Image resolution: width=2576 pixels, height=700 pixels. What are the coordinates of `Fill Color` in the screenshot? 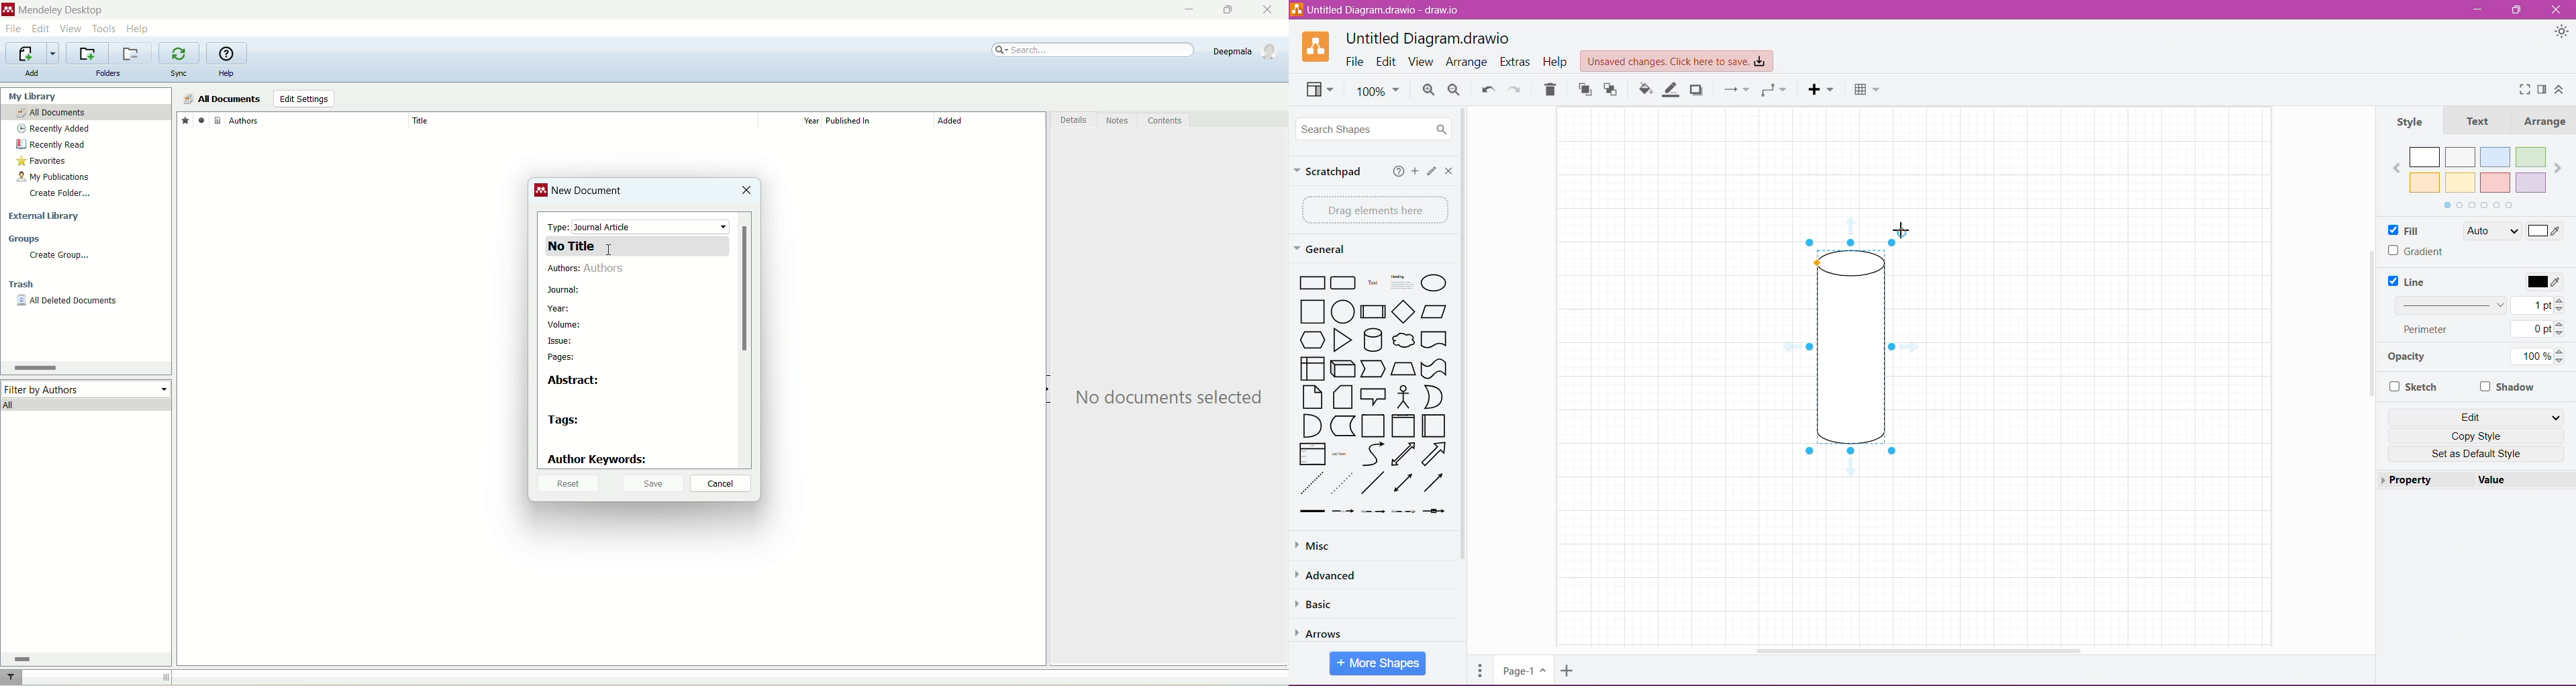 It's located at (1644, 91).